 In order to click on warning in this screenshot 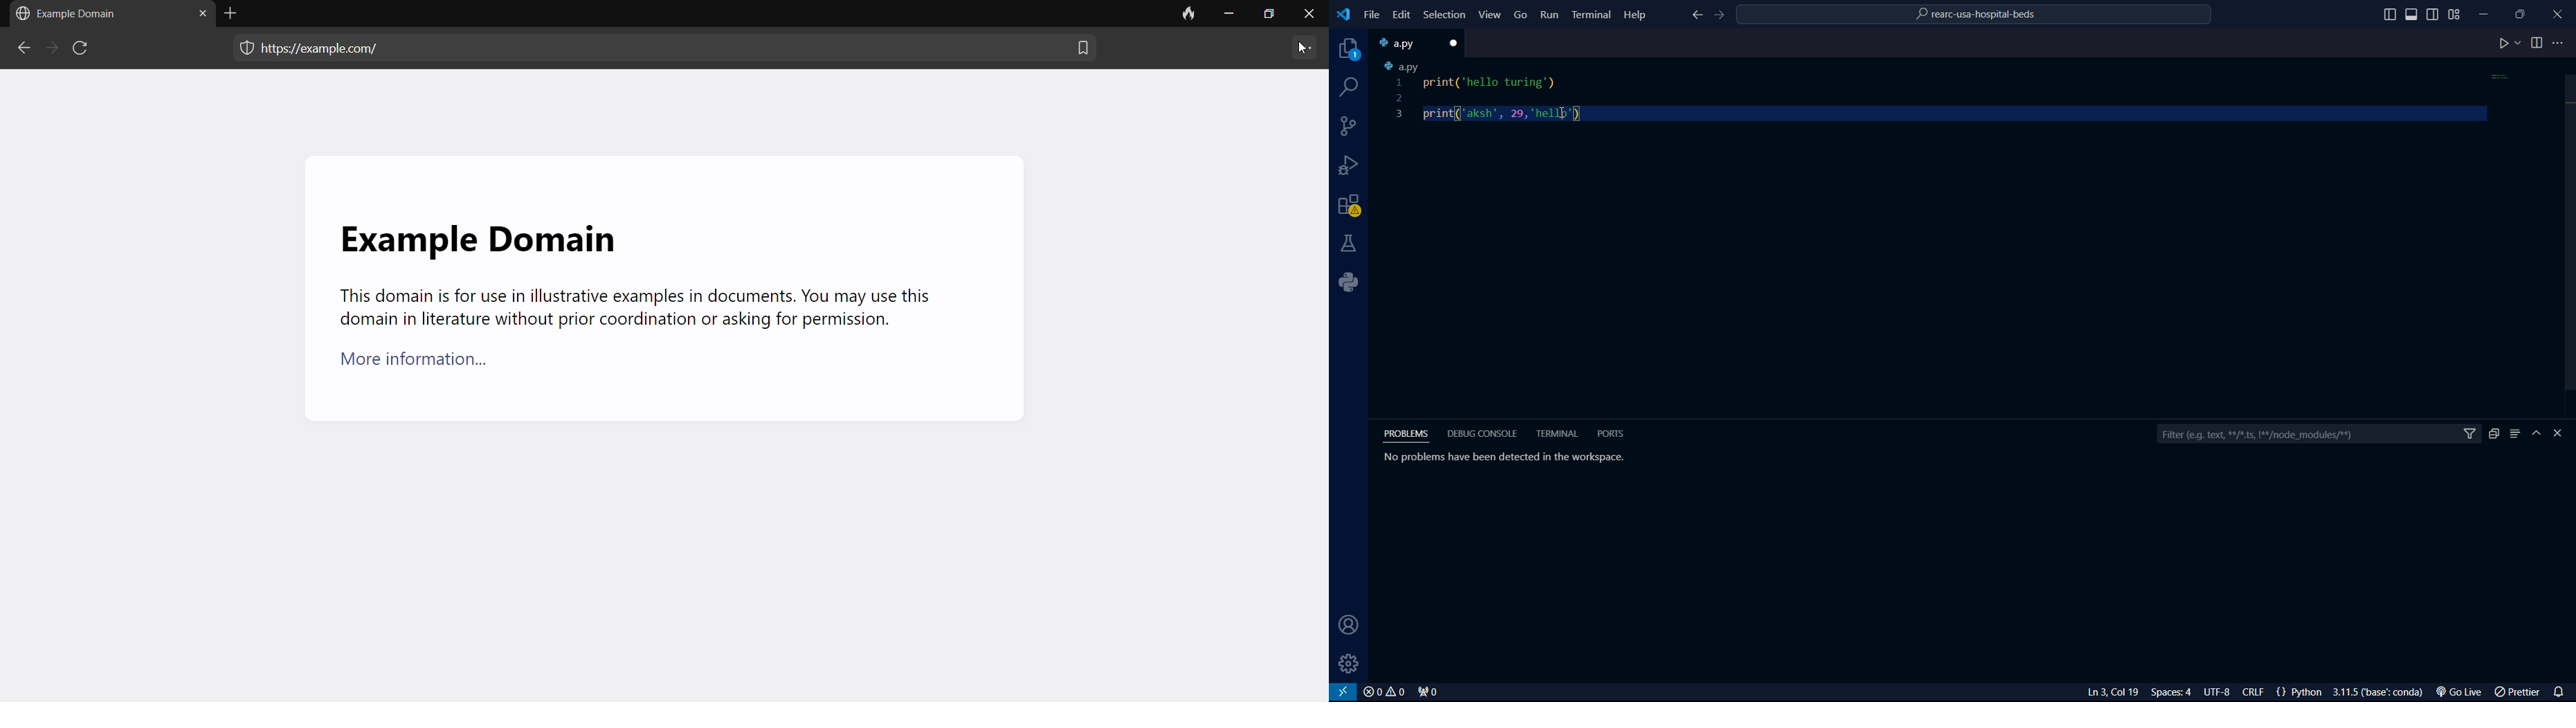, I will do `click(1350, 207)`.